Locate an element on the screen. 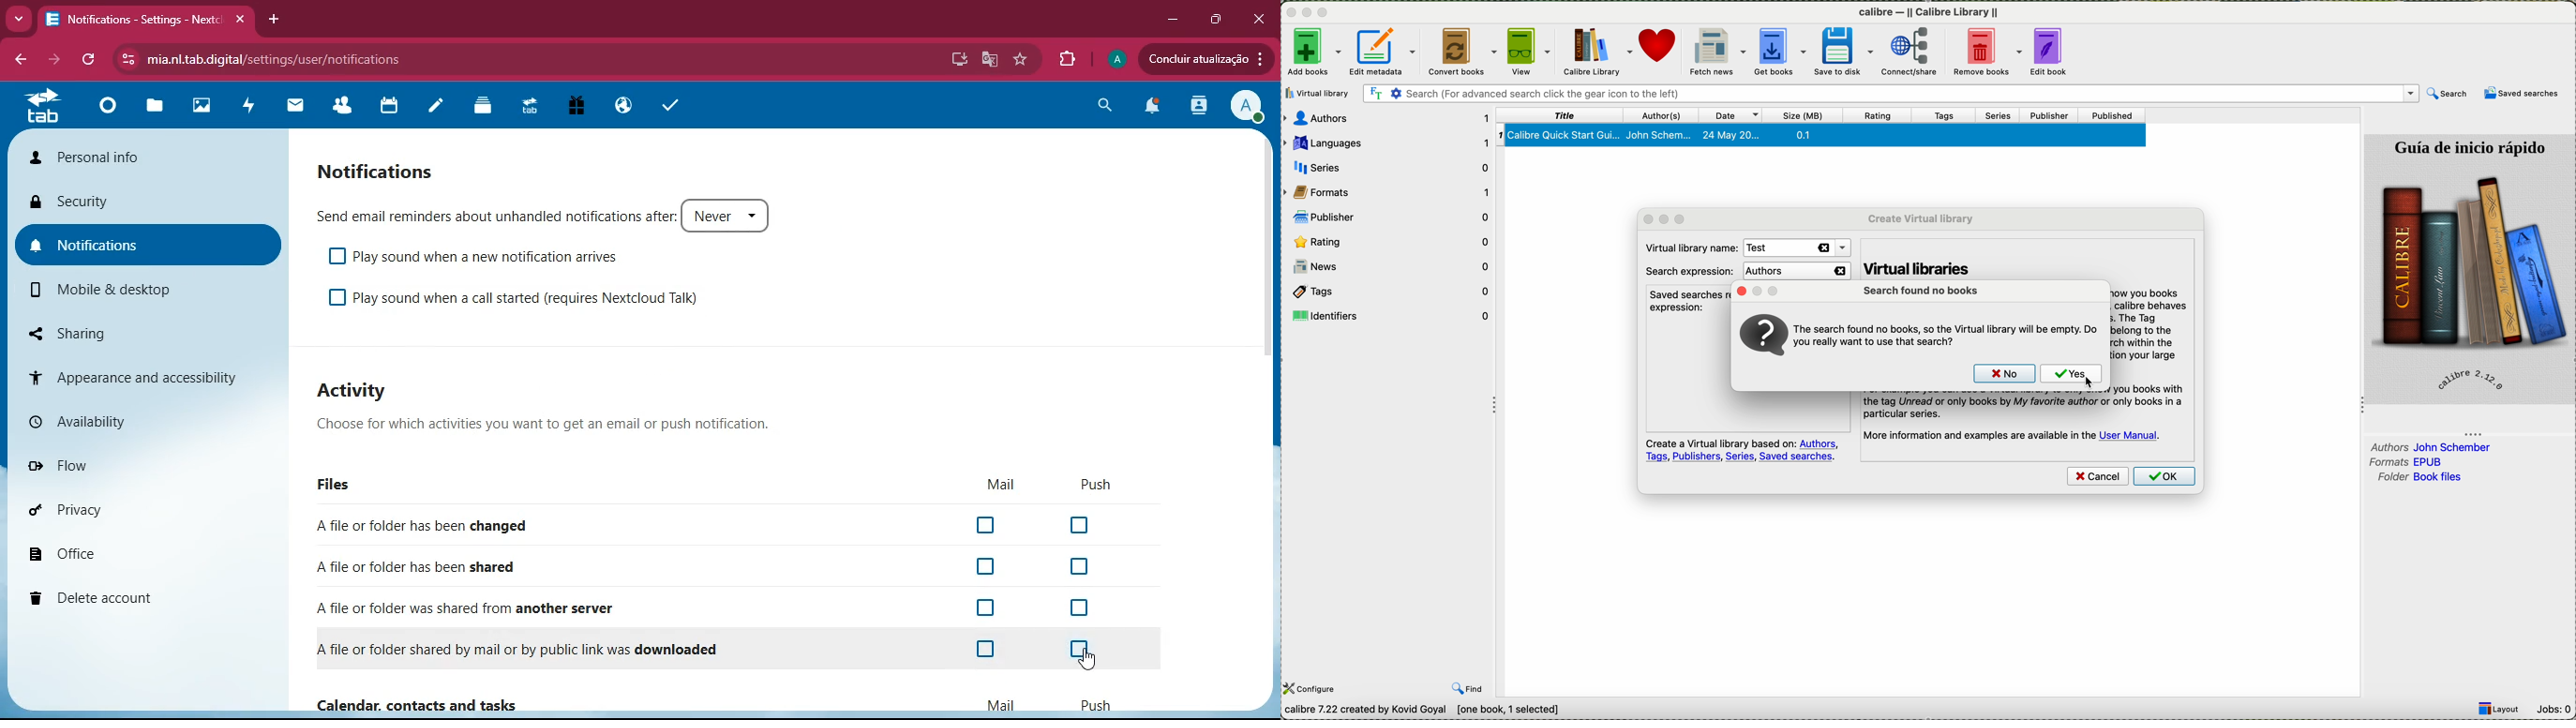 Image resolution: width=2576 pixels, height=728 pixels. images is located at coordinates (201, 109).